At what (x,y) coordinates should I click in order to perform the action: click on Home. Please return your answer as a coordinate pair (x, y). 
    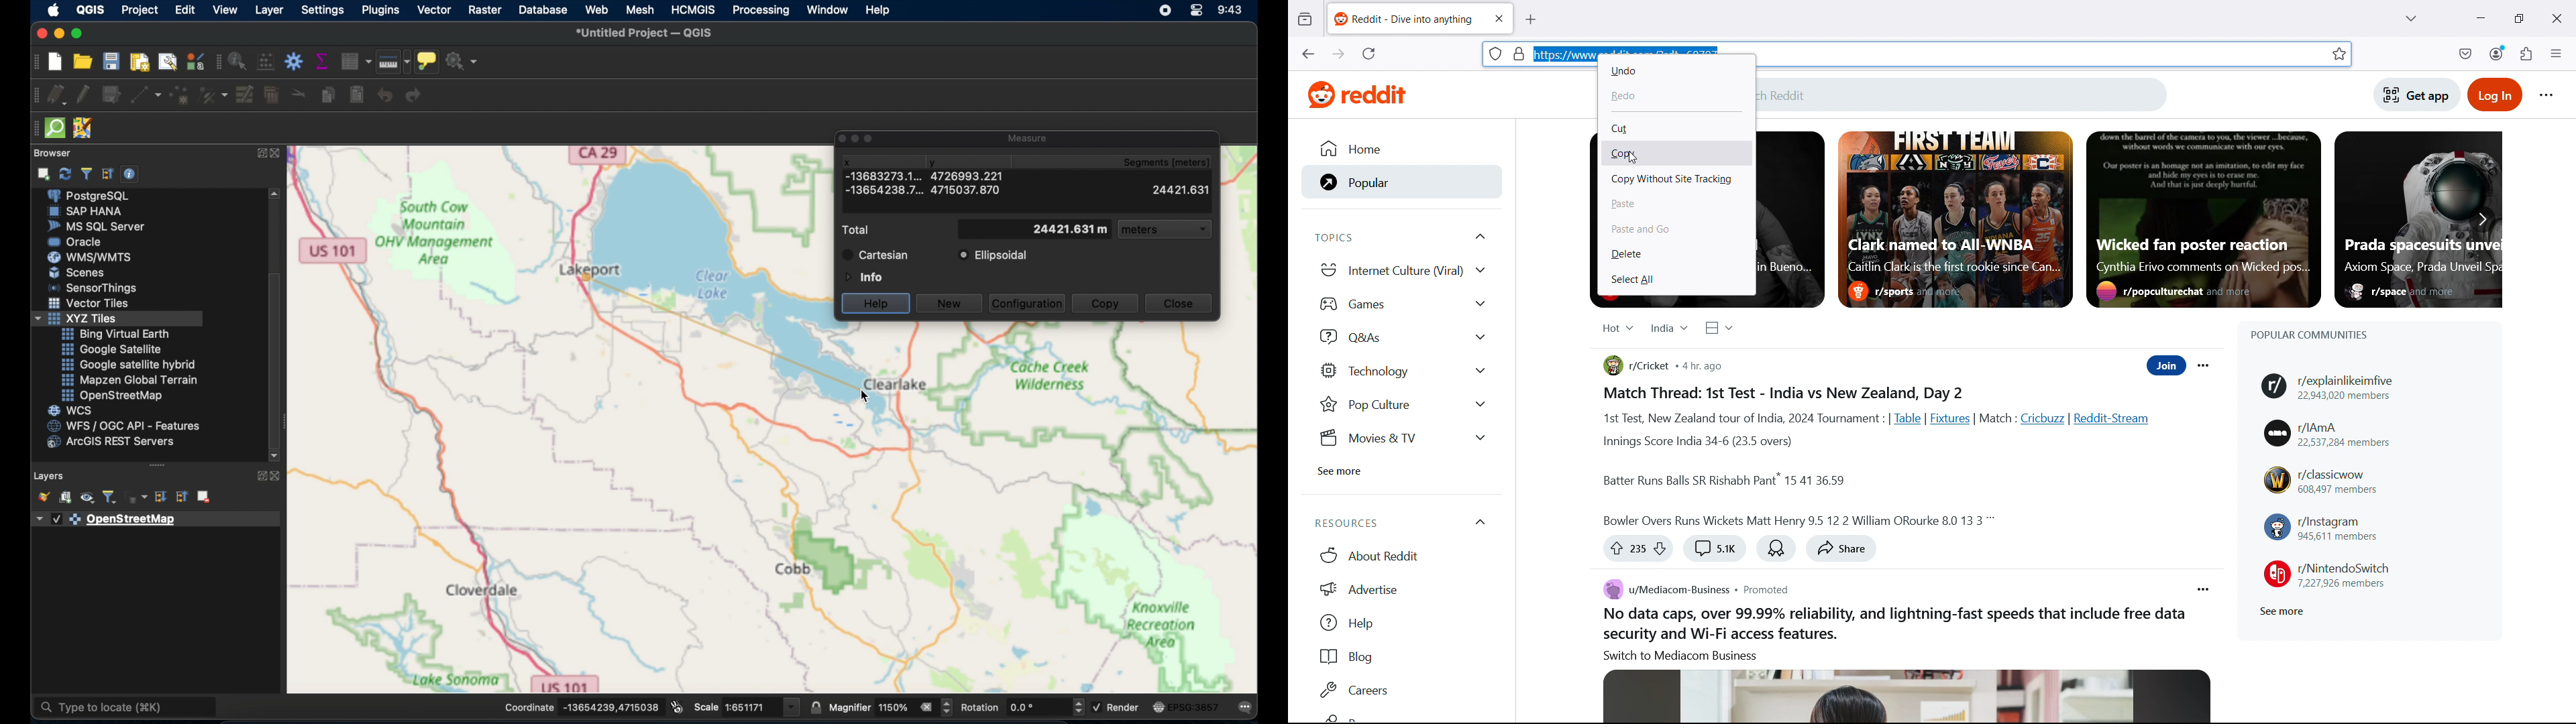
    Looking at the image, I should click on (1393, 150).